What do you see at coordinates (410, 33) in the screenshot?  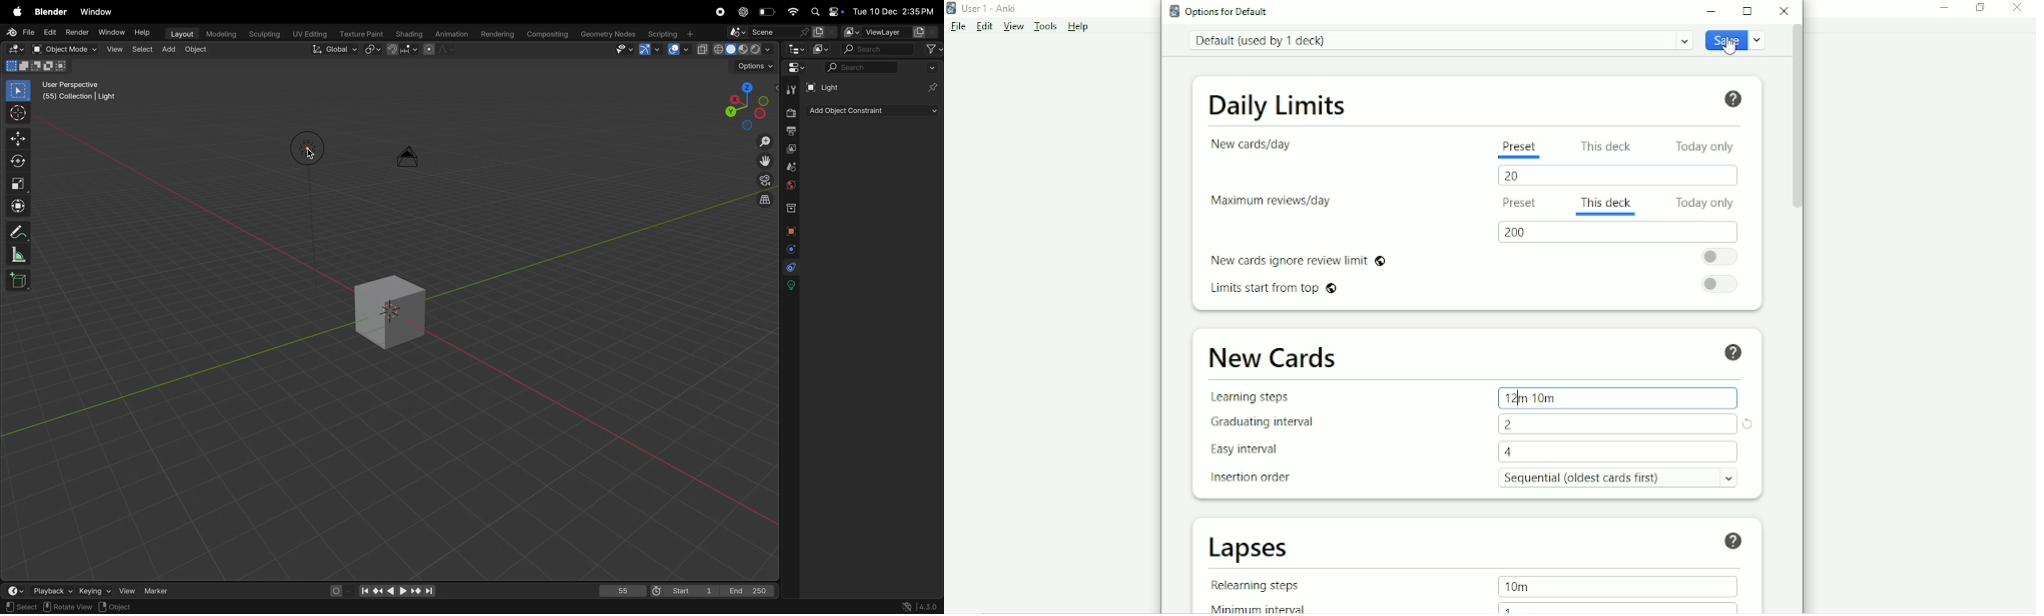 I see `shading` at bounding box center [410, 33].